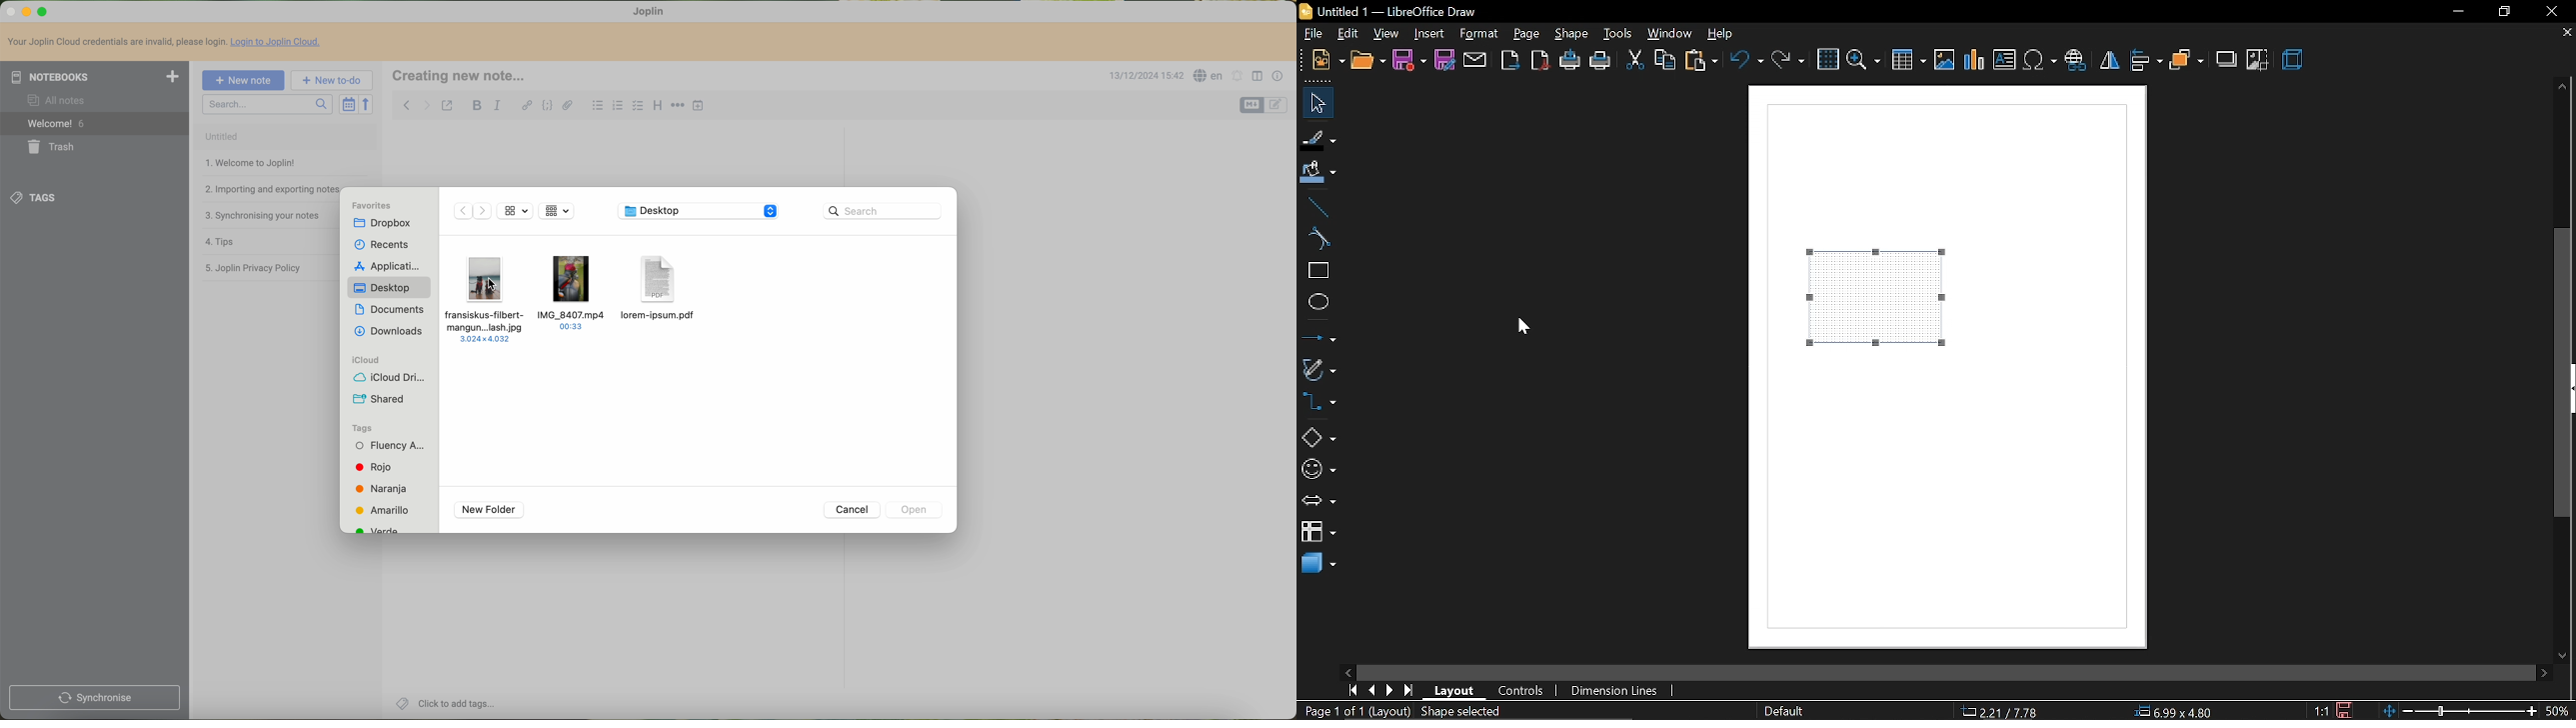 This screenshot has width=2576, height=728. What do you see at coordinates (448, 106) in the screenshot?
I see `toggle external editing` at bounding box center [448, 106].